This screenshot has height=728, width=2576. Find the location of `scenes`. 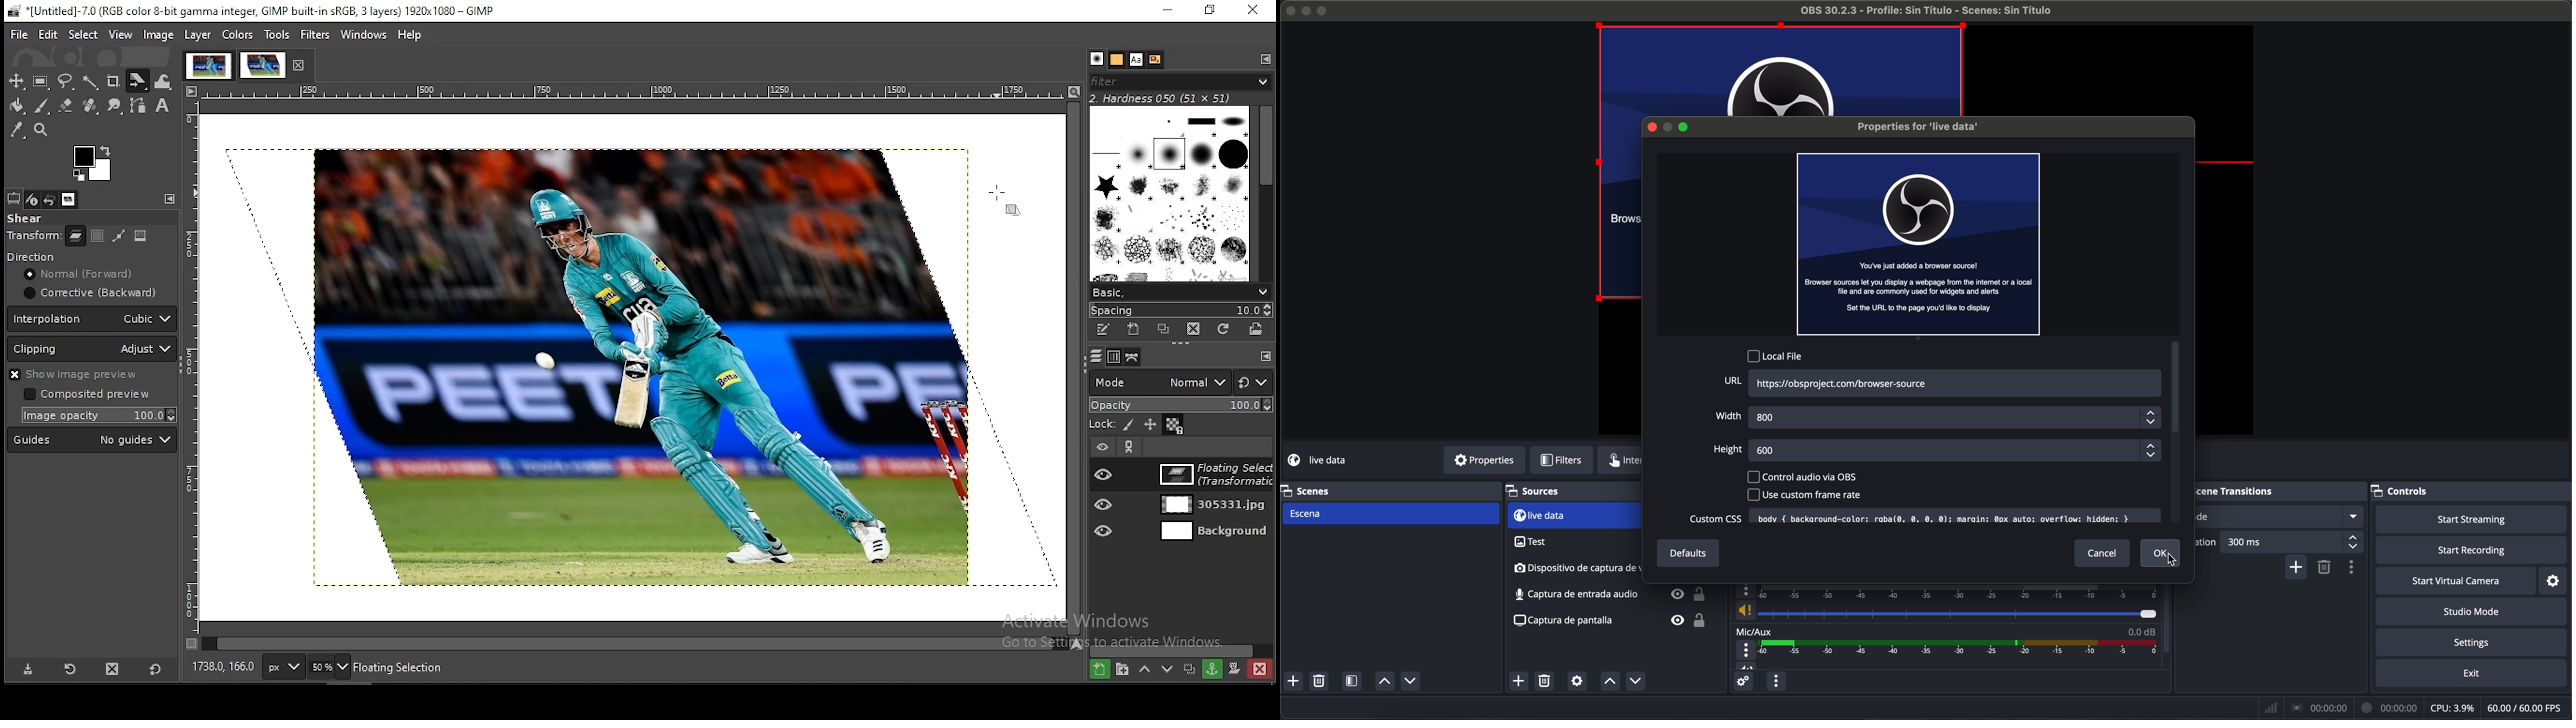

scenes is located at coordinates (1315, 491).